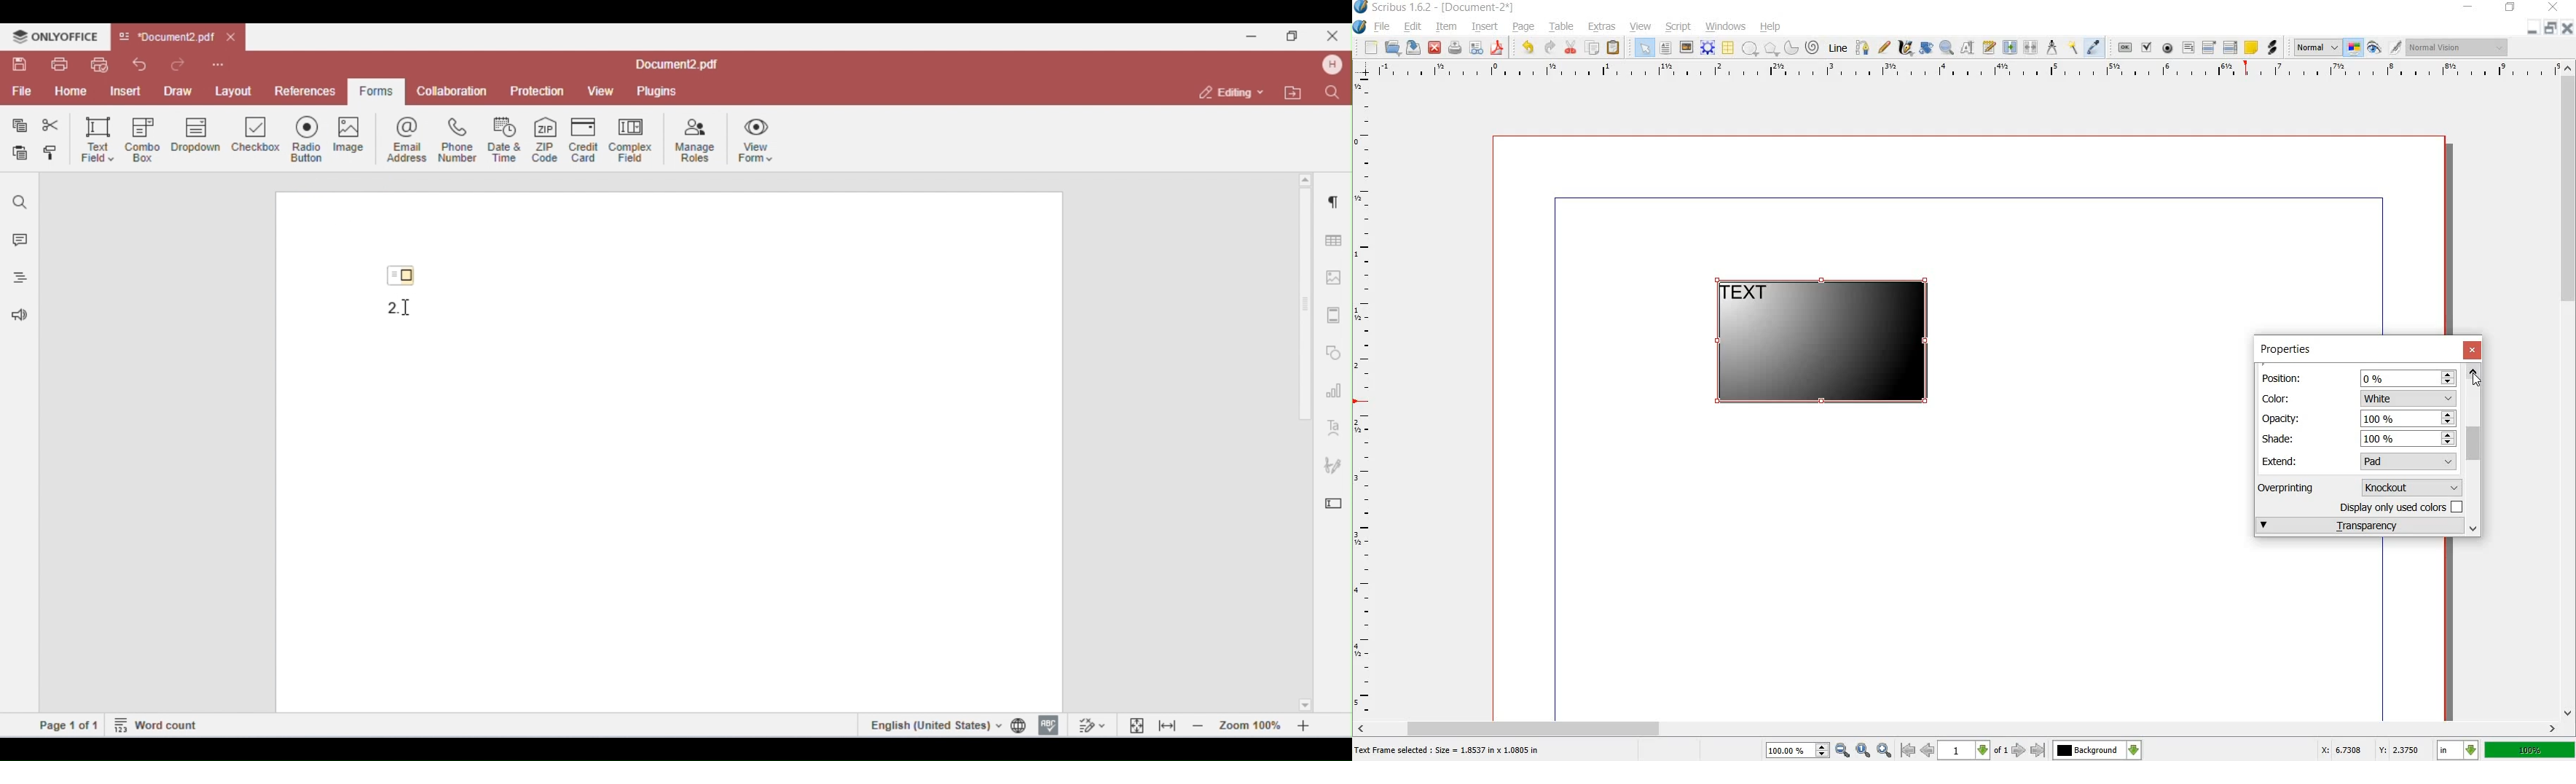 The image size is (2576, 784). Describe the element at coordinates (2251, 47) in the screenshot. I see `text annotation` at that location.